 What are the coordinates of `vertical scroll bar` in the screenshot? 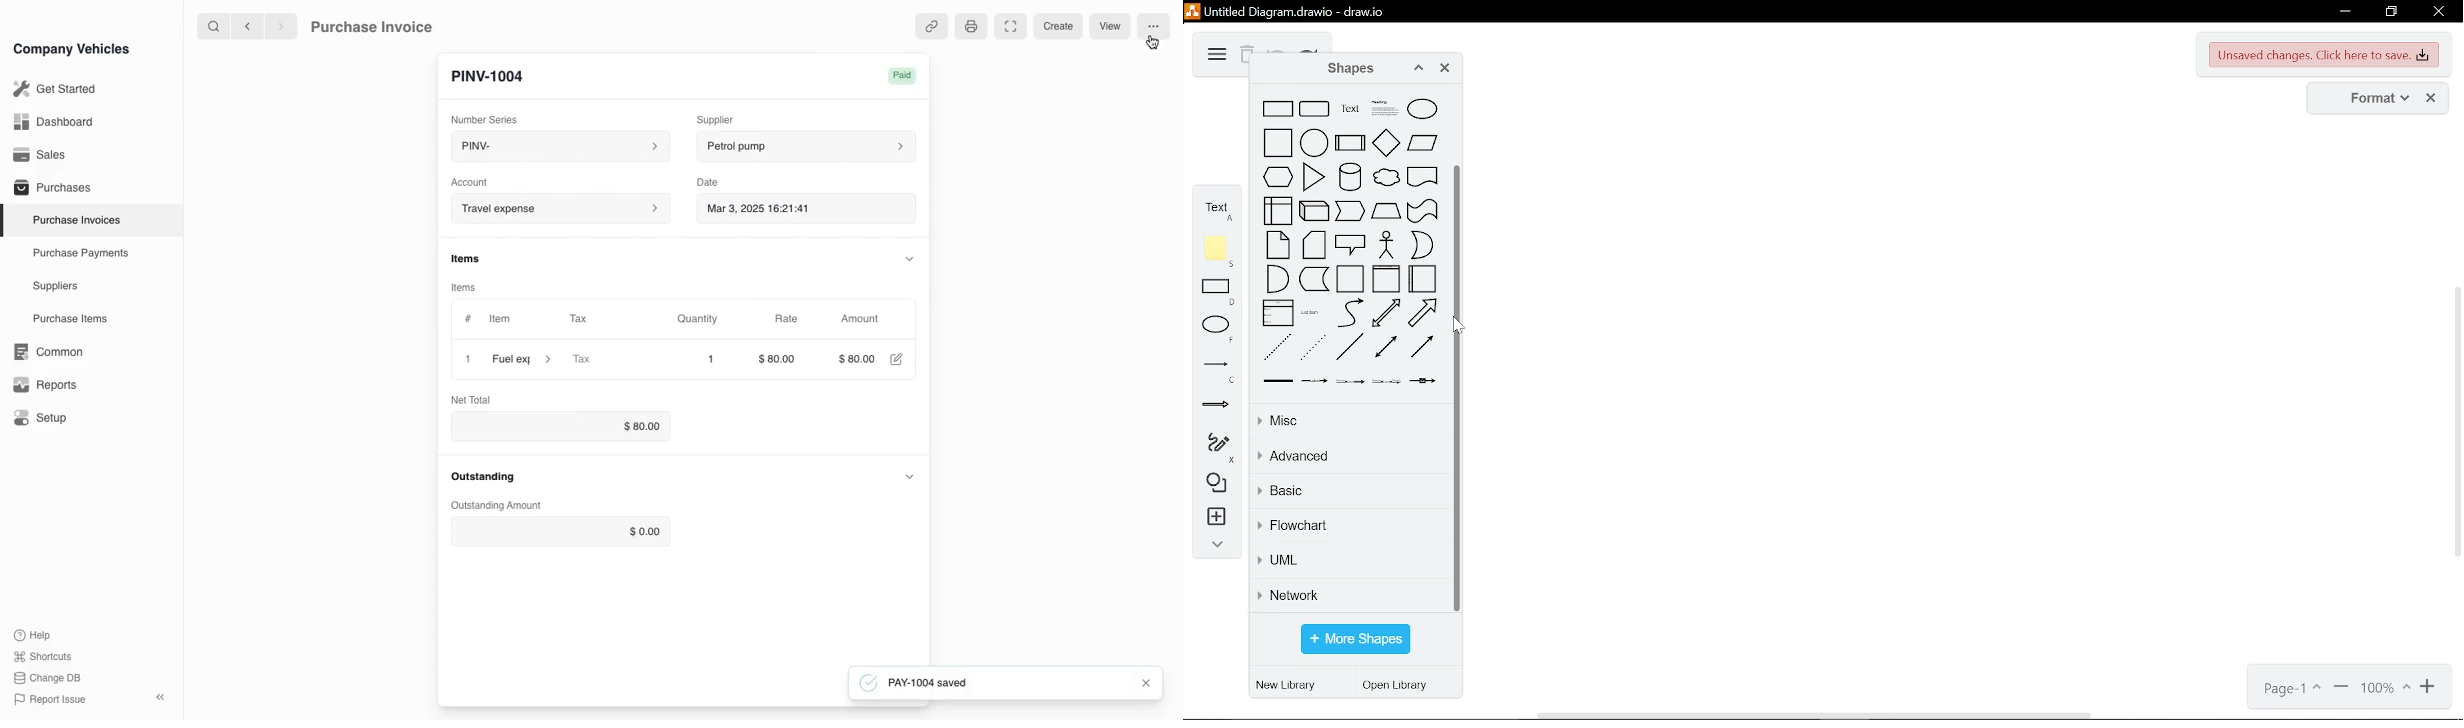 It's located at (2455, 424).